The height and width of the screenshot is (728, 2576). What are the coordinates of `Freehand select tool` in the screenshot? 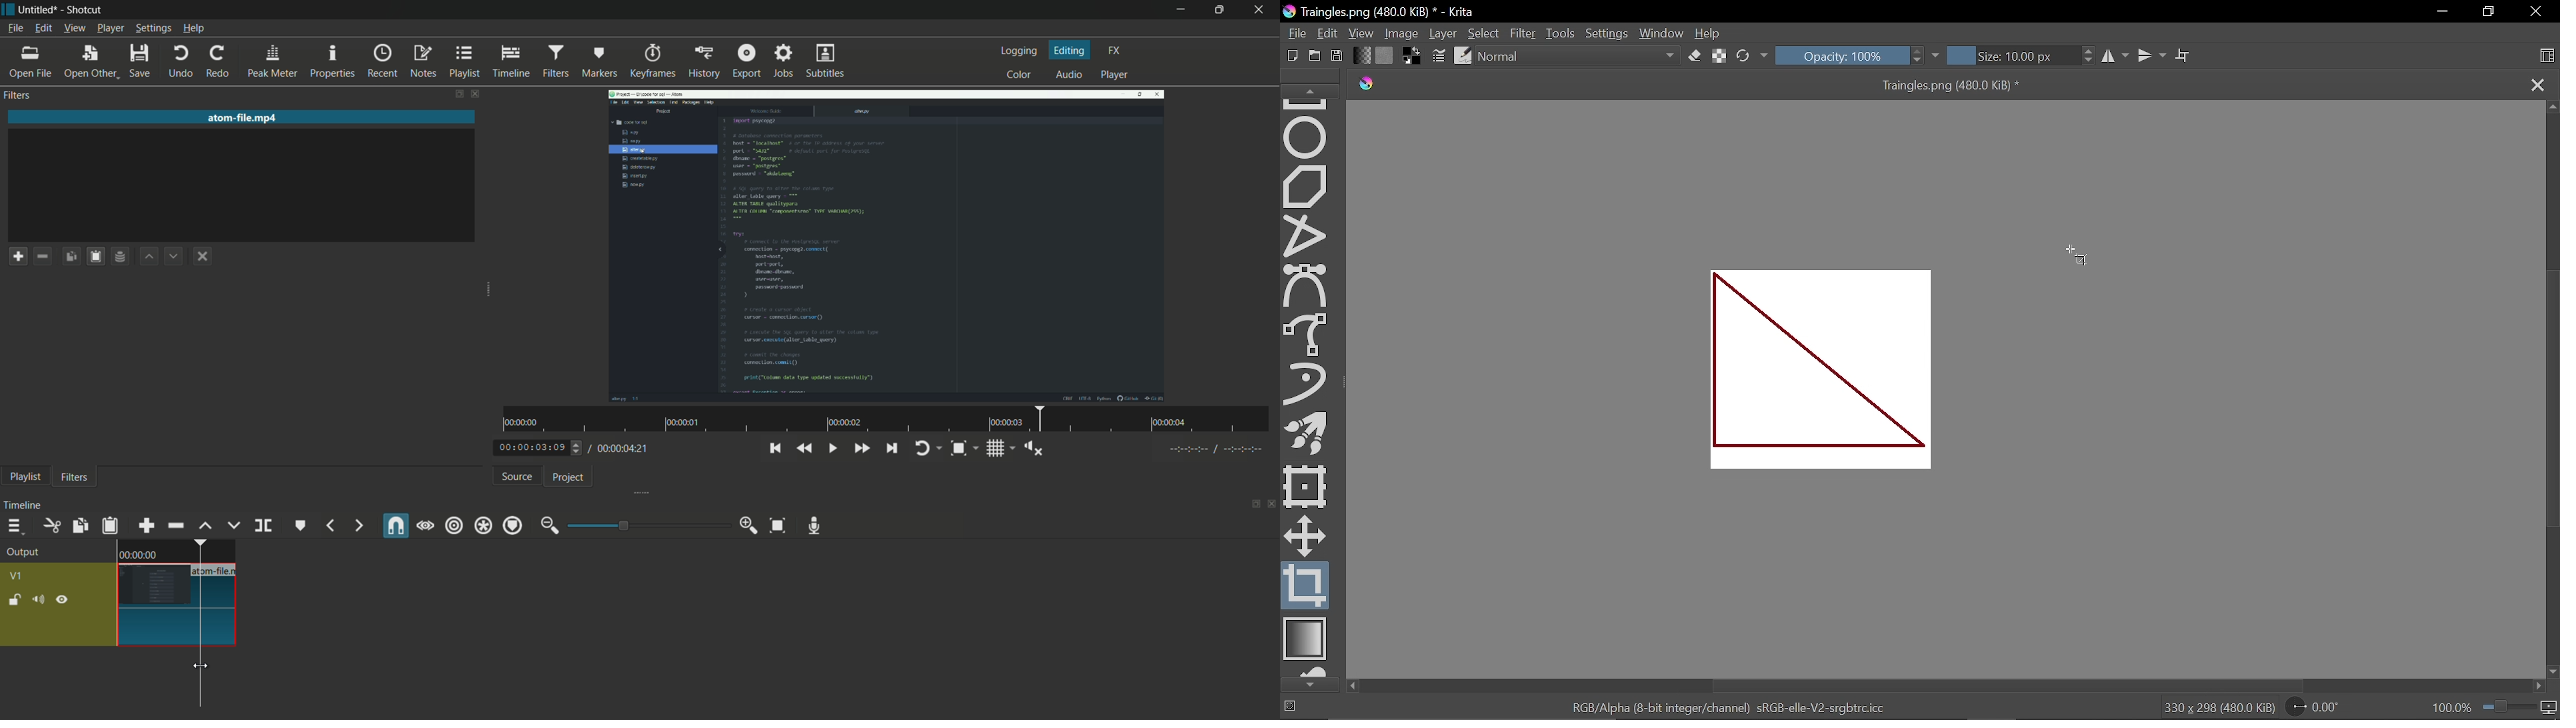 It's located at (1308, 333).